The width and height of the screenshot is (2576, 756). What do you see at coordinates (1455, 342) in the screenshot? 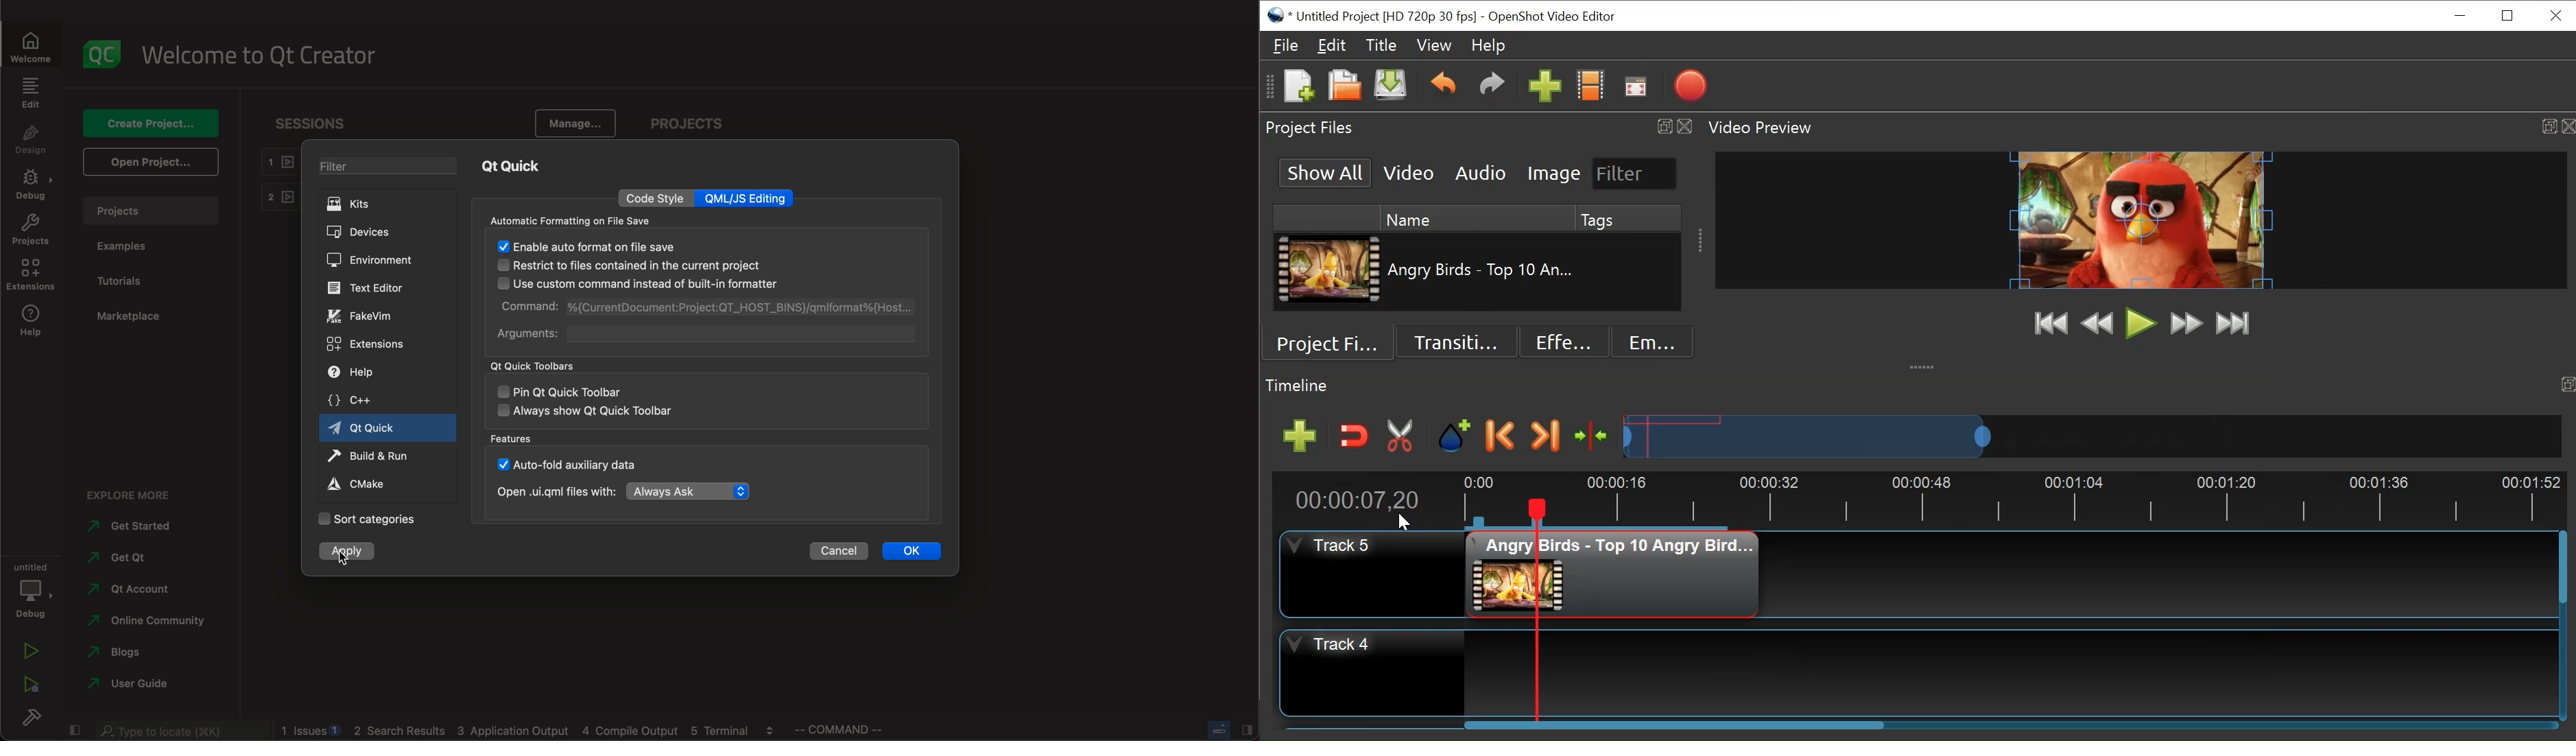
I see `Transition` at bounding box center [1455, 342].